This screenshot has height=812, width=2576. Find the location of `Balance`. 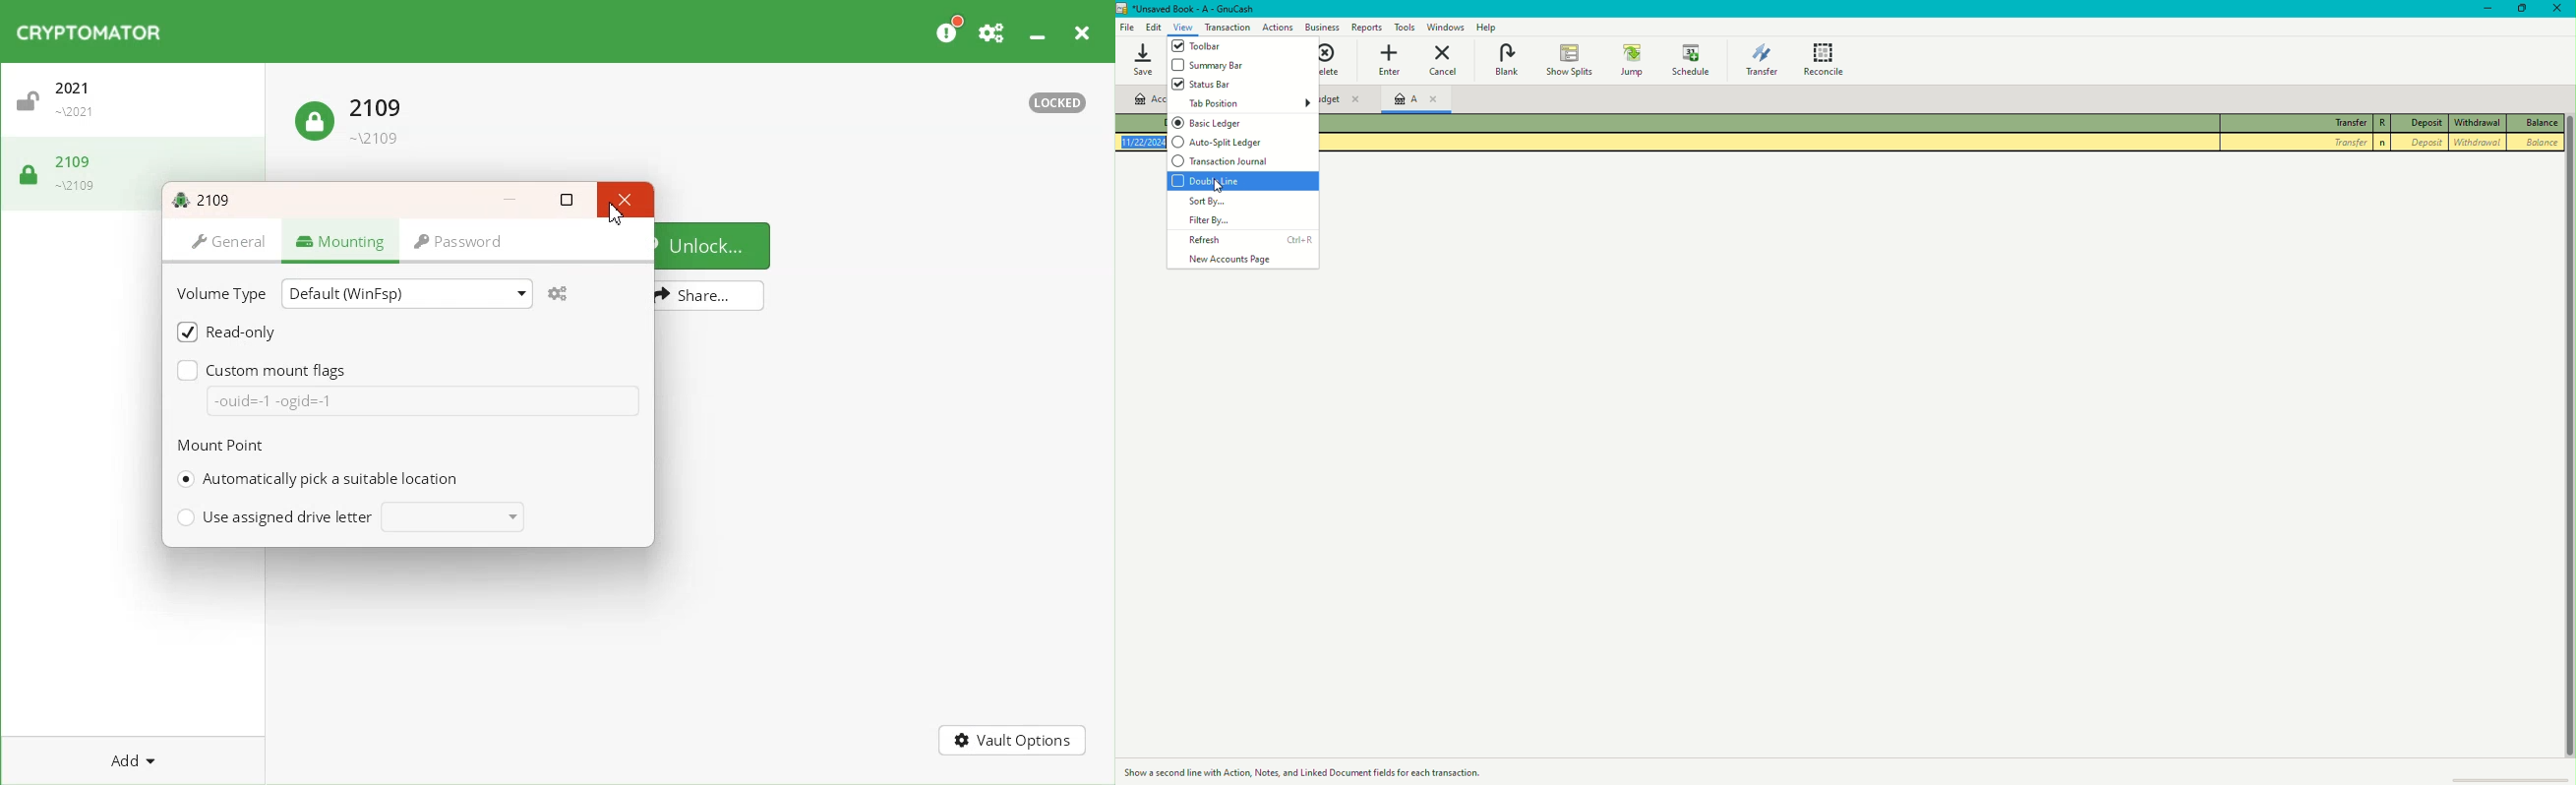

Balance is located at coordinates (2537, 122).